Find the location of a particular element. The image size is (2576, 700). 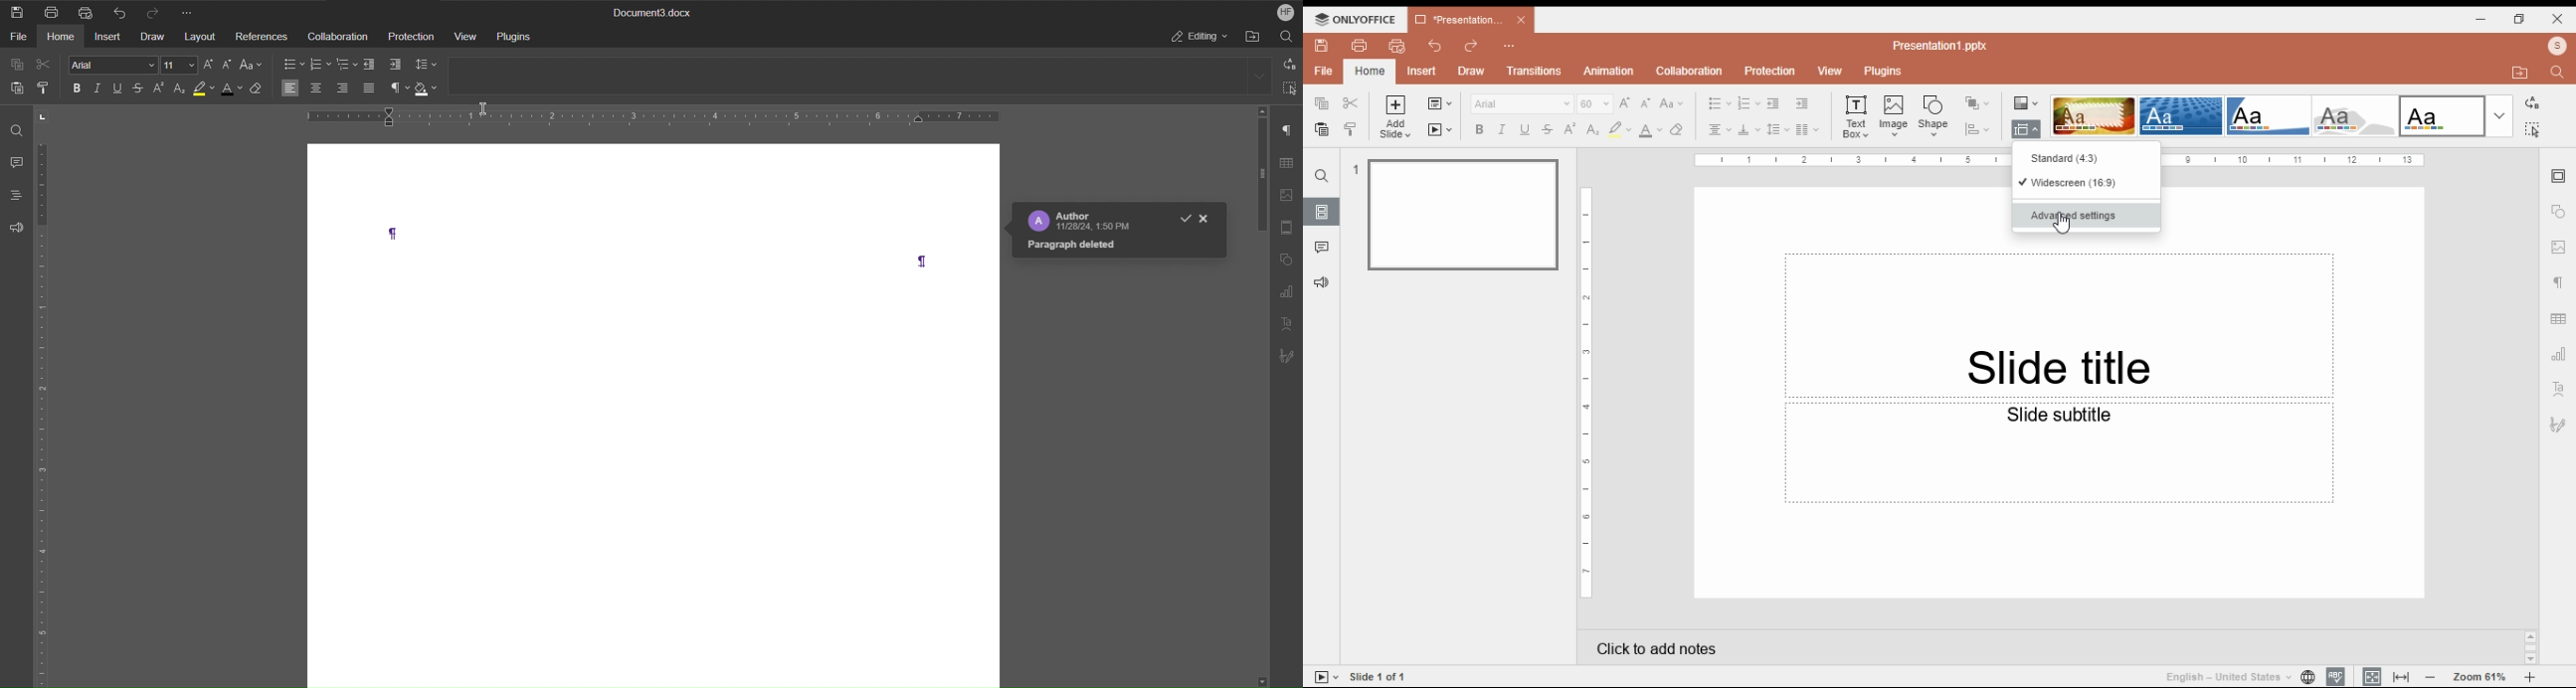

*Presentation1 is located at coordinates (1471, 20).